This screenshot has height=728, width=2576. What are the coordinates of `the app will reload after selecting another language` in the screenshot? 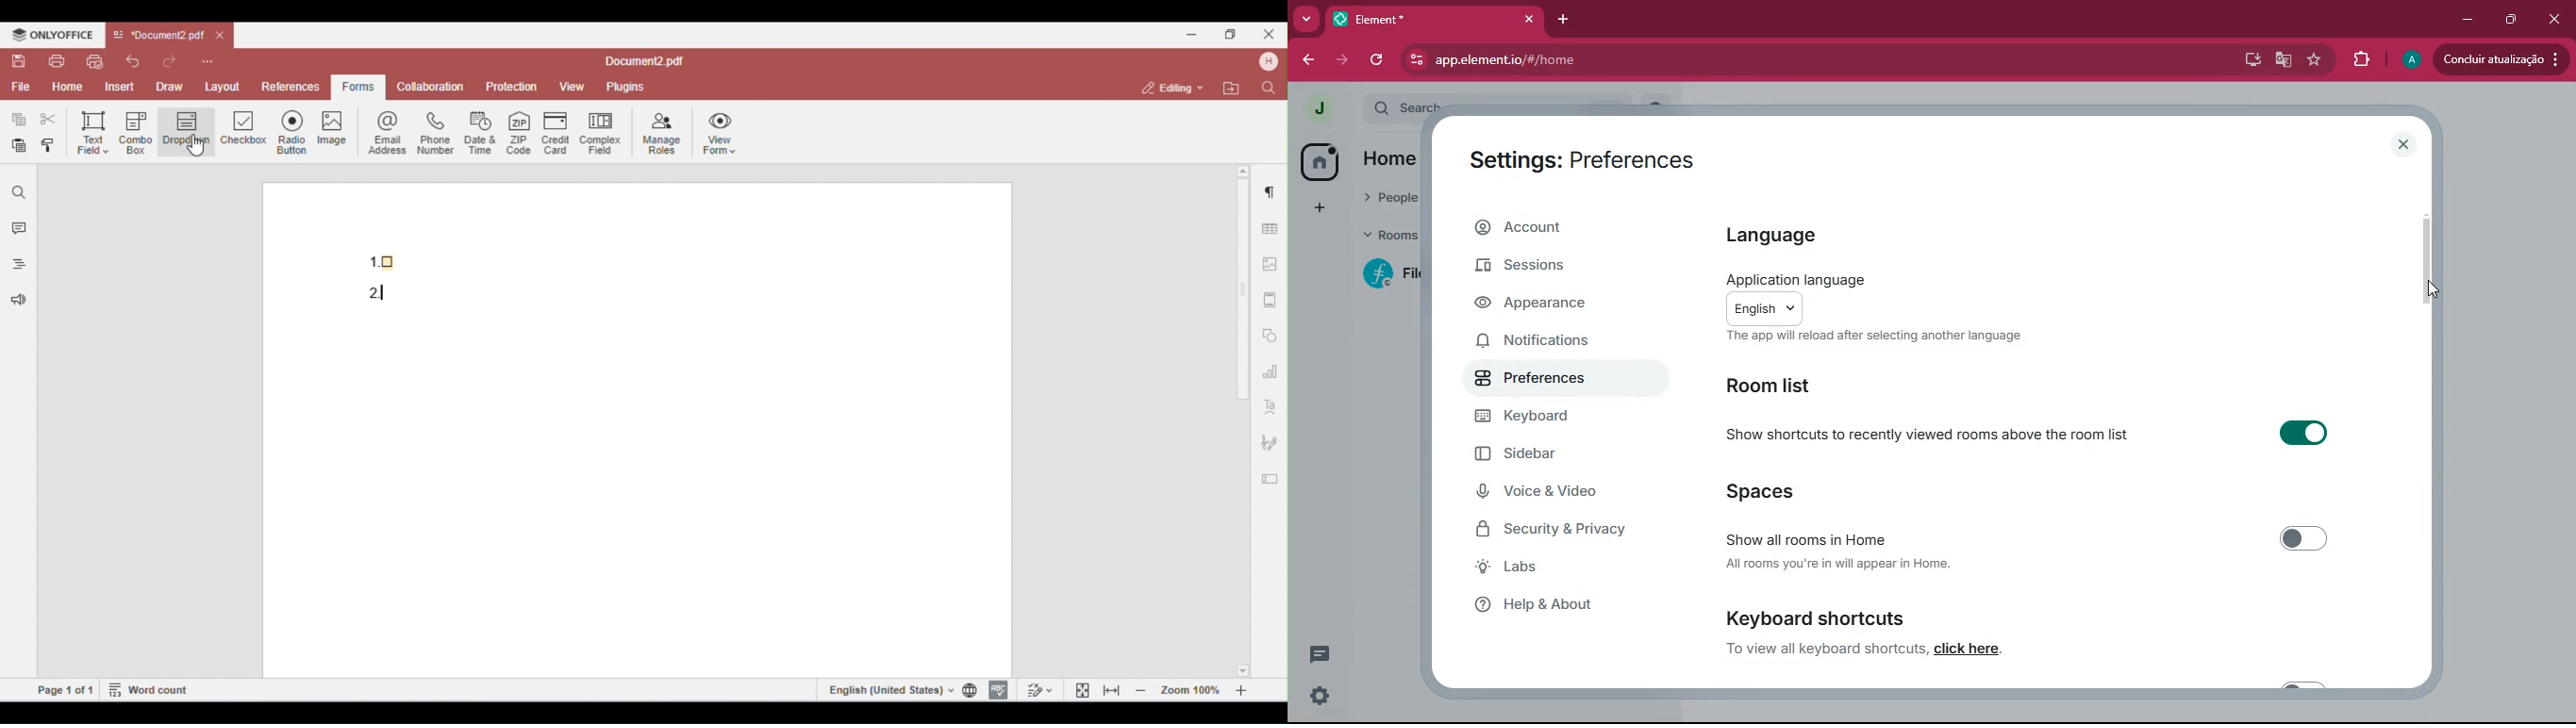 It's located at (1874, 337).